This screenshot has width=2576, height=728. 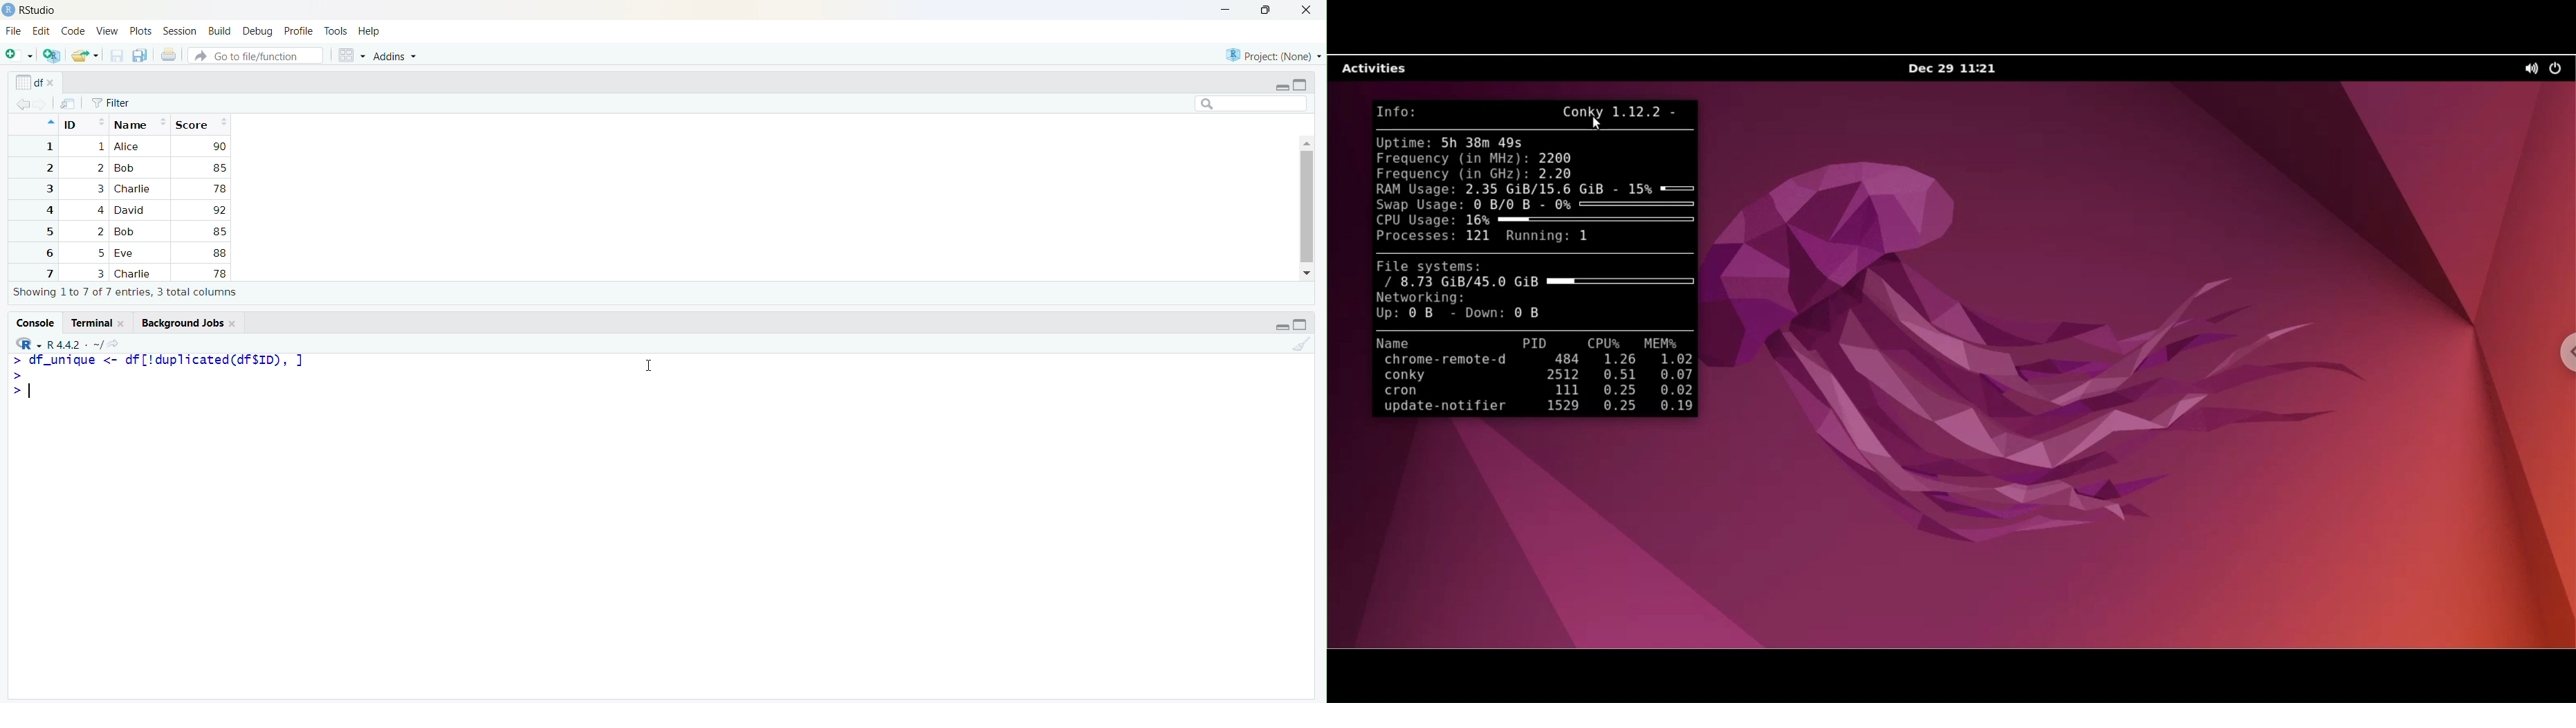 I want to click on close, so click(x=124, y=323).